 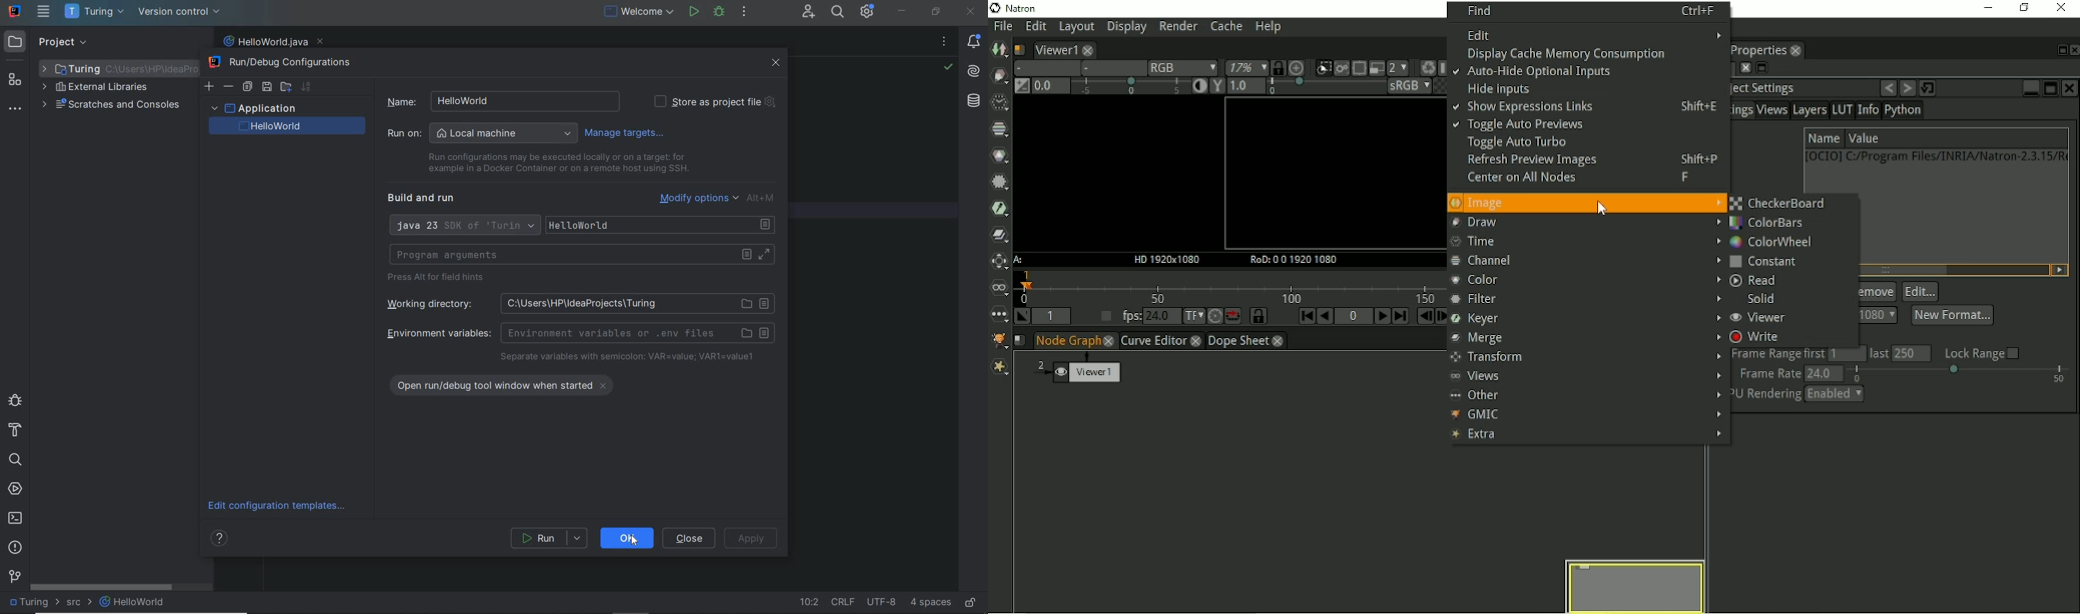 I want to click on CLOSE, so click(x=971, y=12).